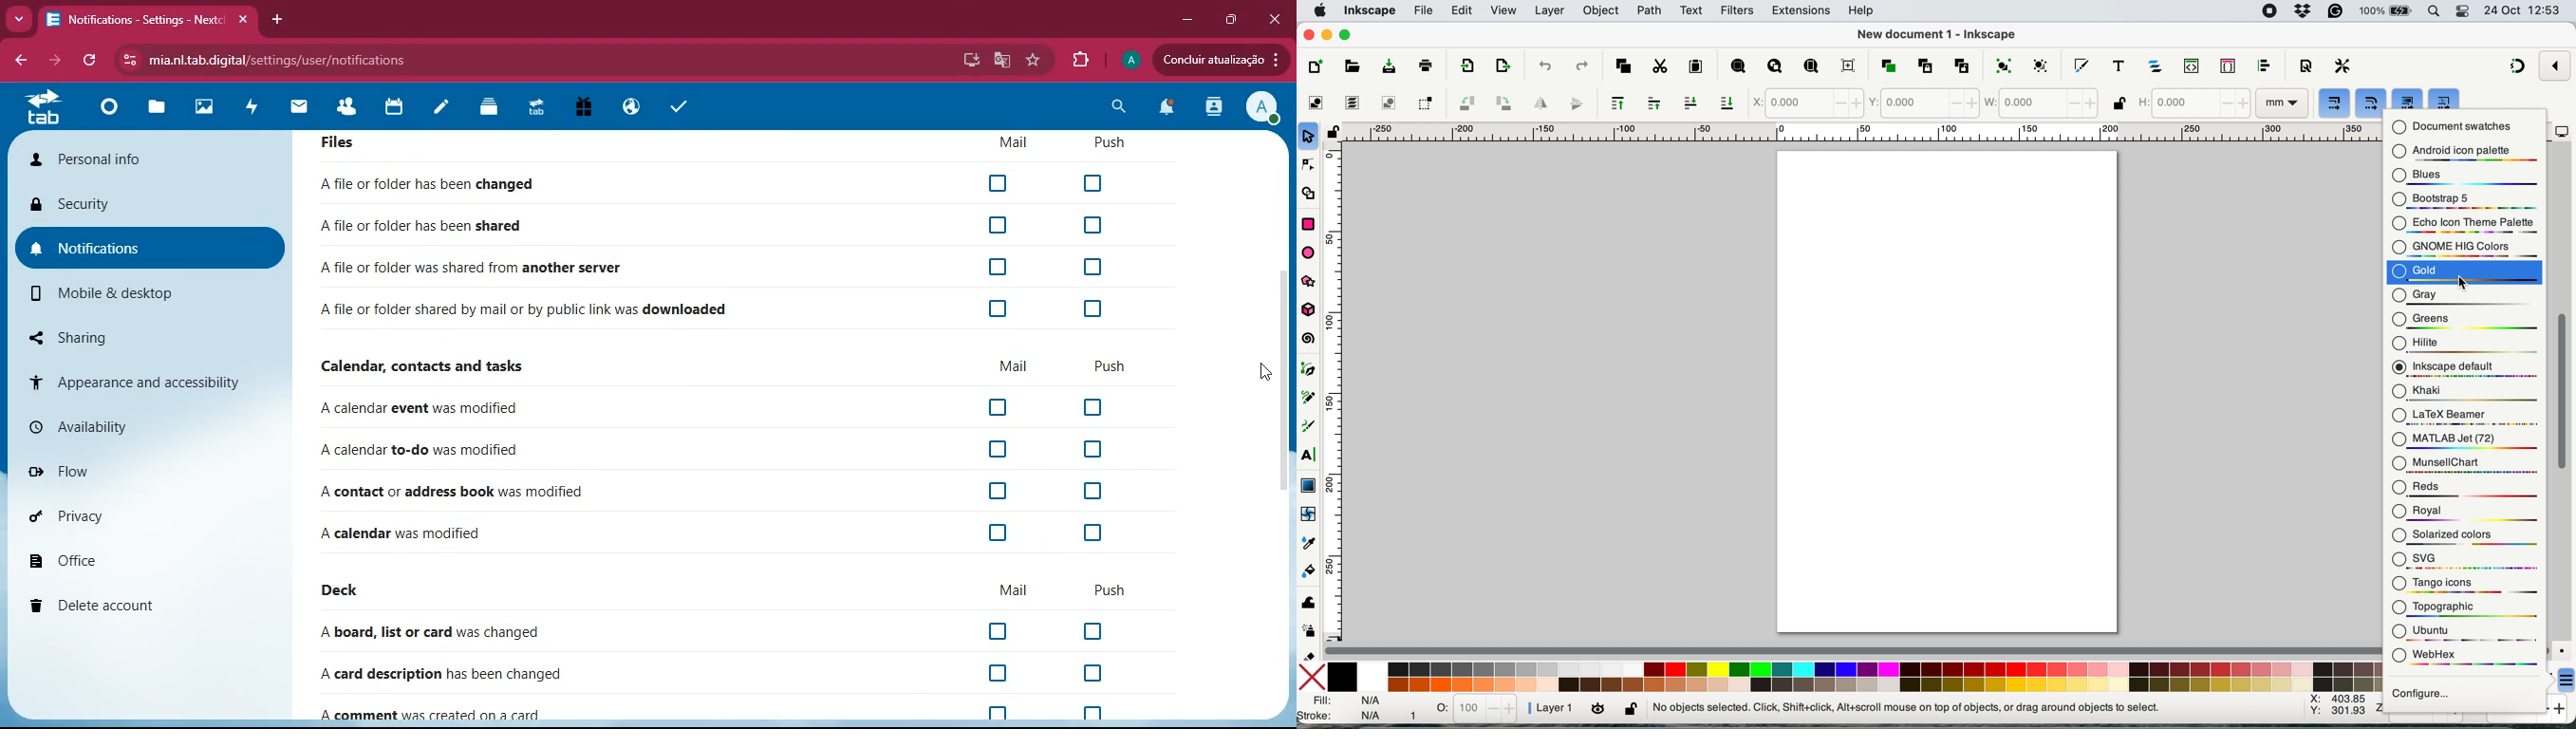  What do you see at coordinates (443, 711) in the screenshot?
I see `comment` at bounding box center [443, 711].